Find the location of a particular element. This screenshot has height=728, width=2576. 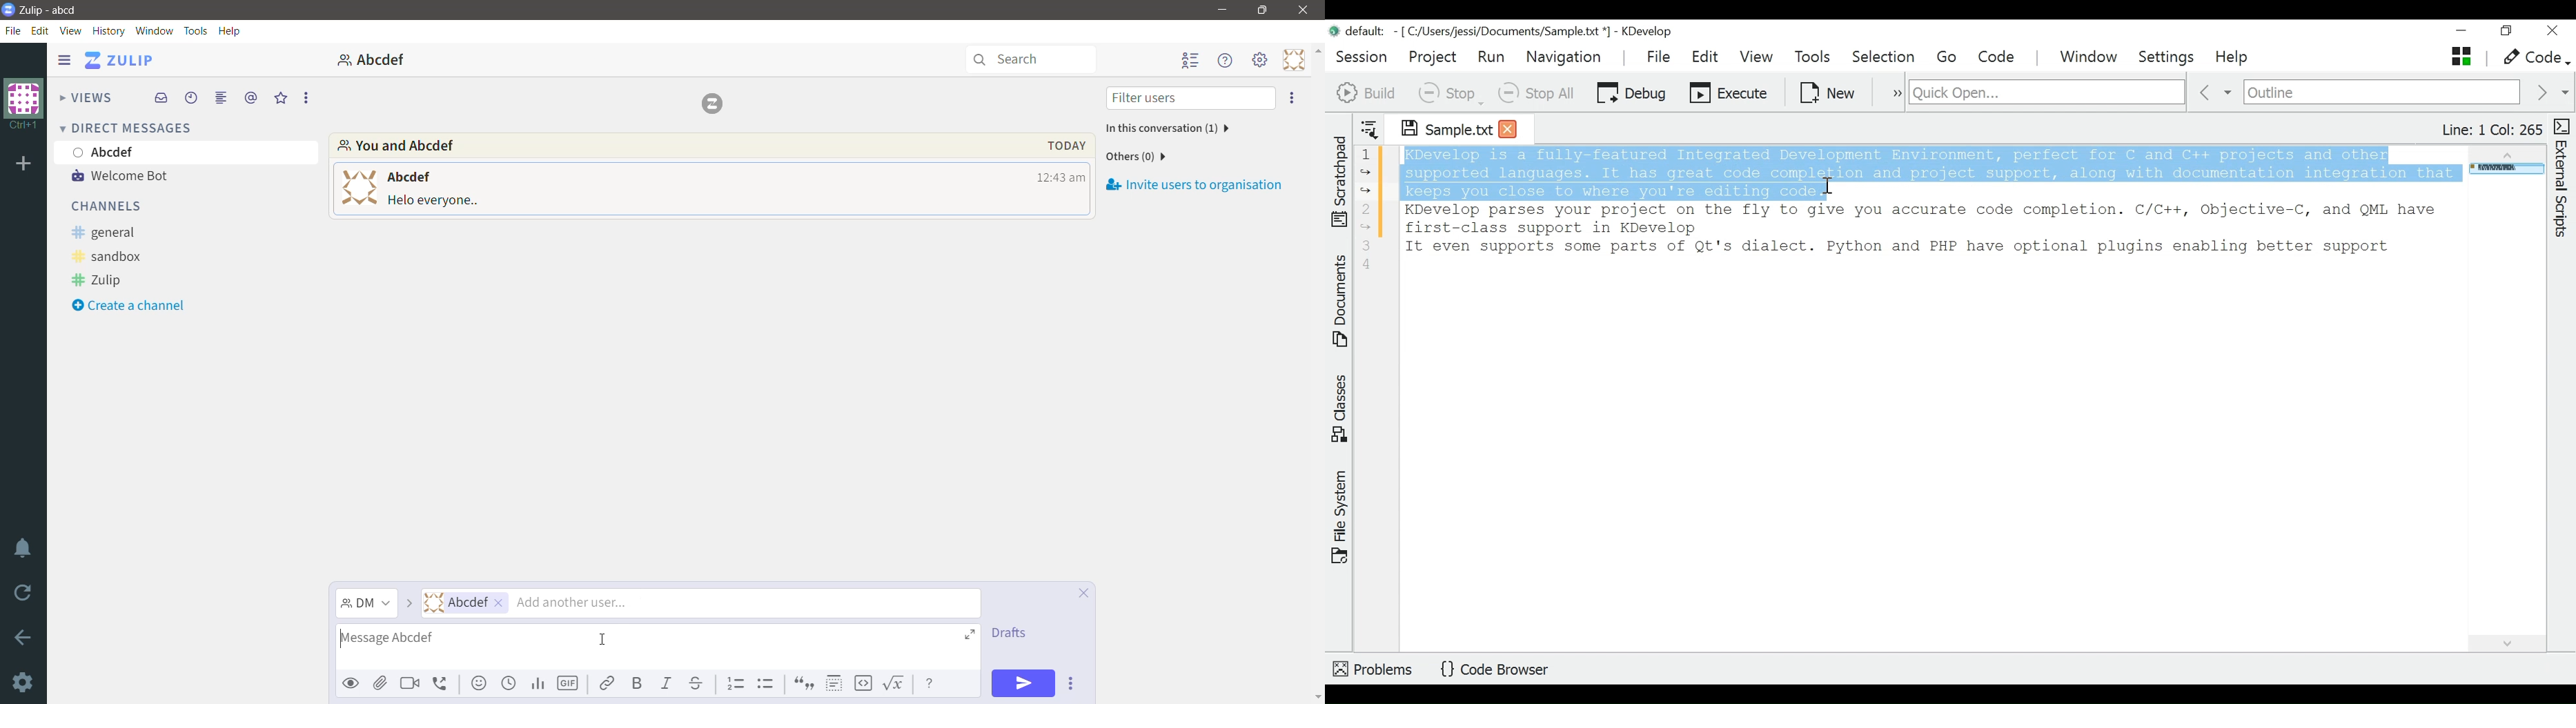

Organization Name is located at coordinates (24, 106).